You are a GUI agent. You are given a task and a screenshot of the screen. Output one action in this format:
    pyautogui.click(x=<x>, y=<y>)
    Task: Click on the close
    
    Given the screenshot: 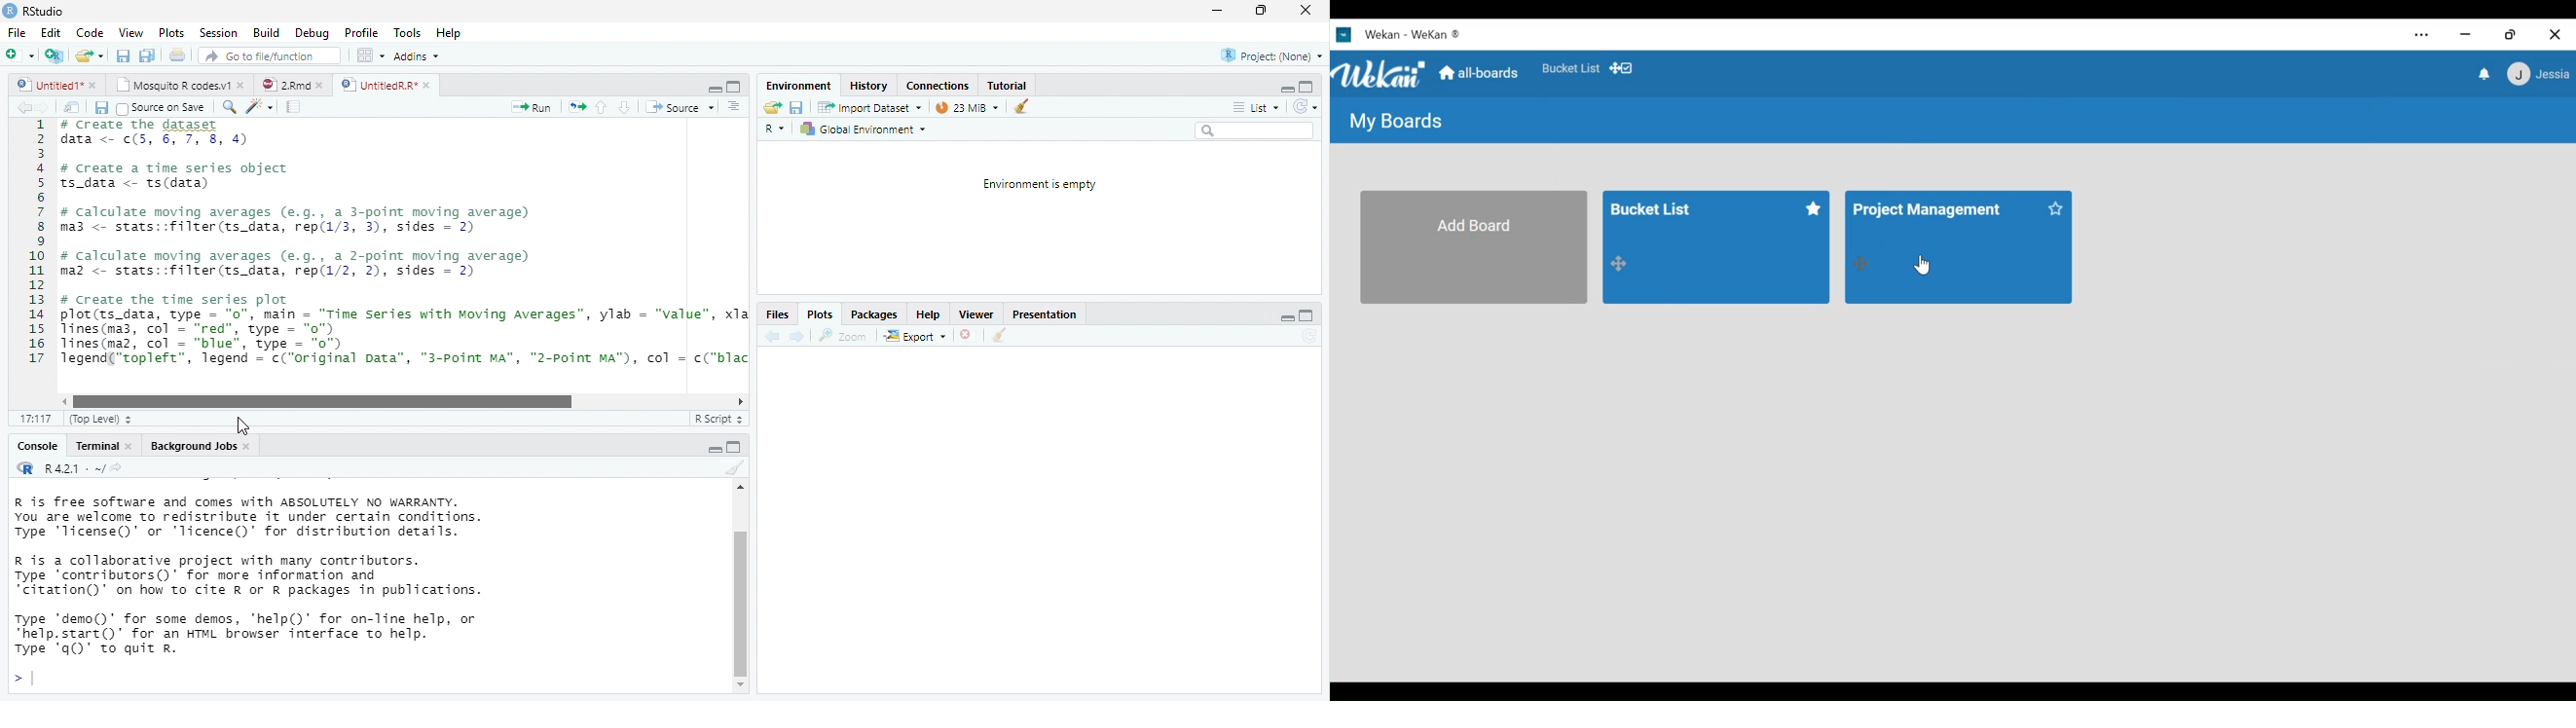 What is the action you would take?
    pyautogui.click(x=323, y=86)
    